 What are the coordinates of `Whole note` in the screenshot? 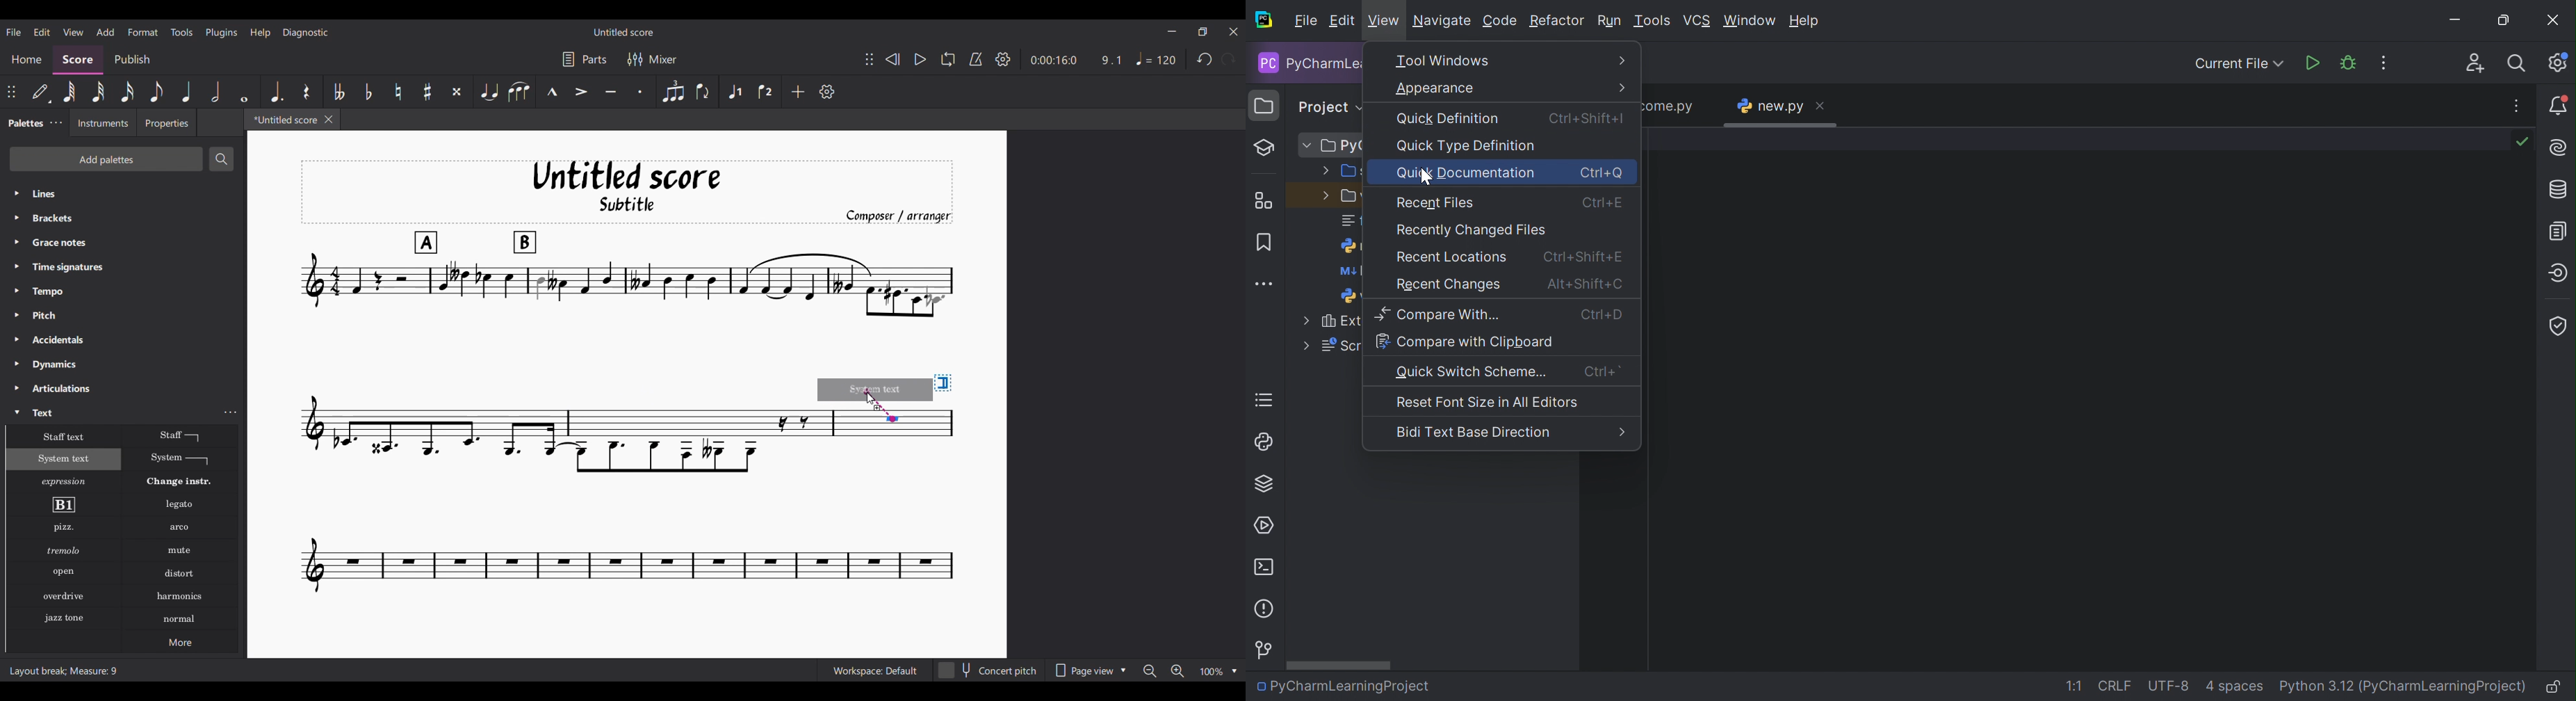 It's located at (245, 92).